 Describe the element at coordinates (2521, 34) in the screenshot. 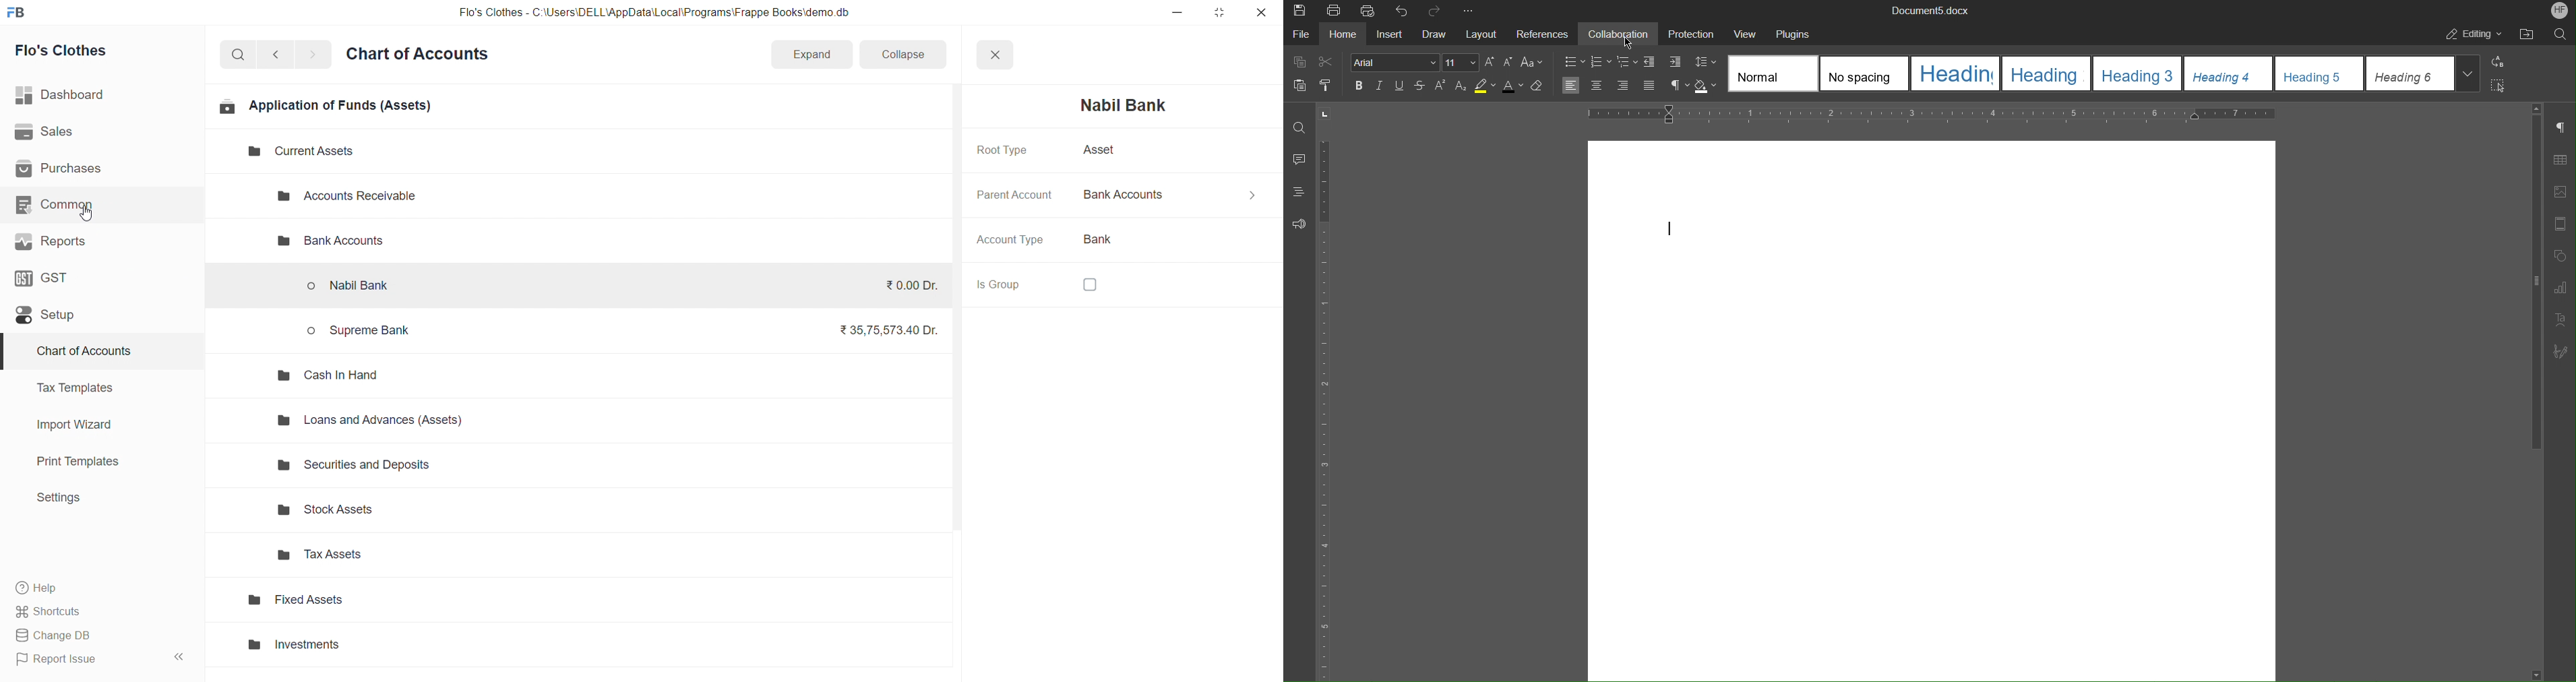

I see `Open File Location` at that location.